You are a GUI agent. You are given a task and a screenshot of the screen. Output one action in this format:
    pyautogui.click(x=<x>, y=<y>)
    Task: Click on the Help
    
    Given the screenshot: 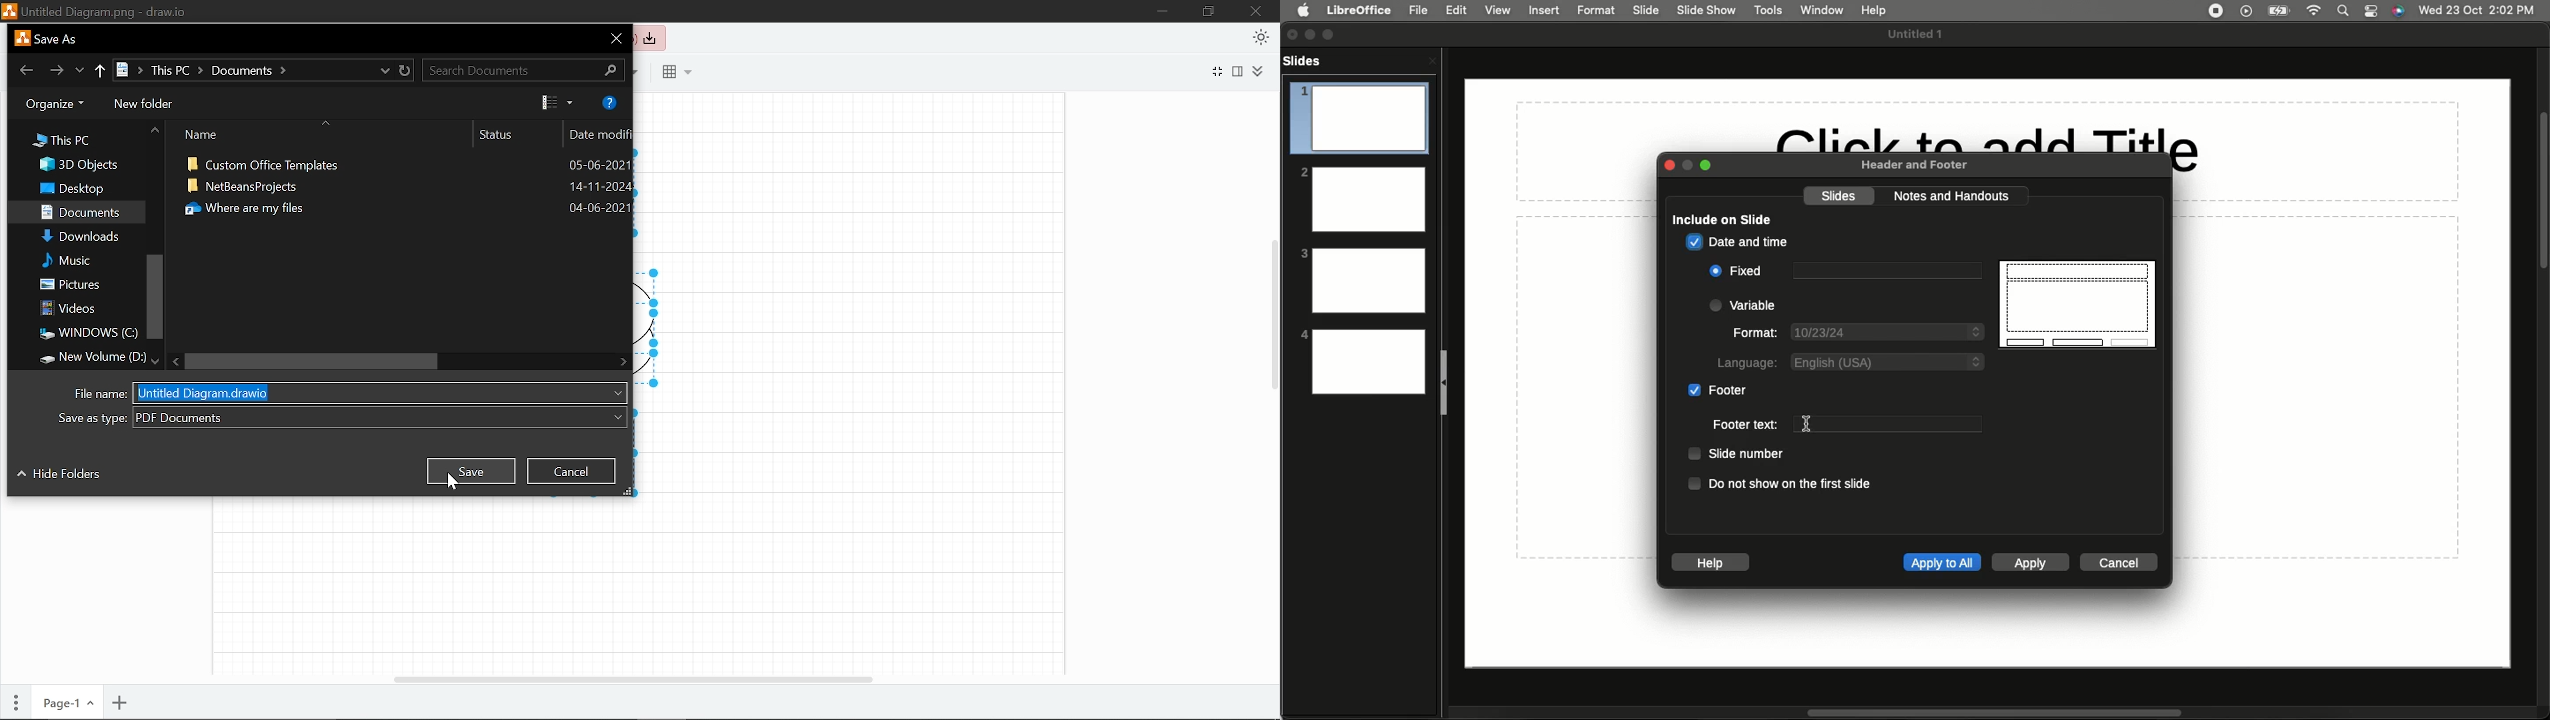 What is the action you would take?
    pyautogui.click(x=1709, y=563)
    